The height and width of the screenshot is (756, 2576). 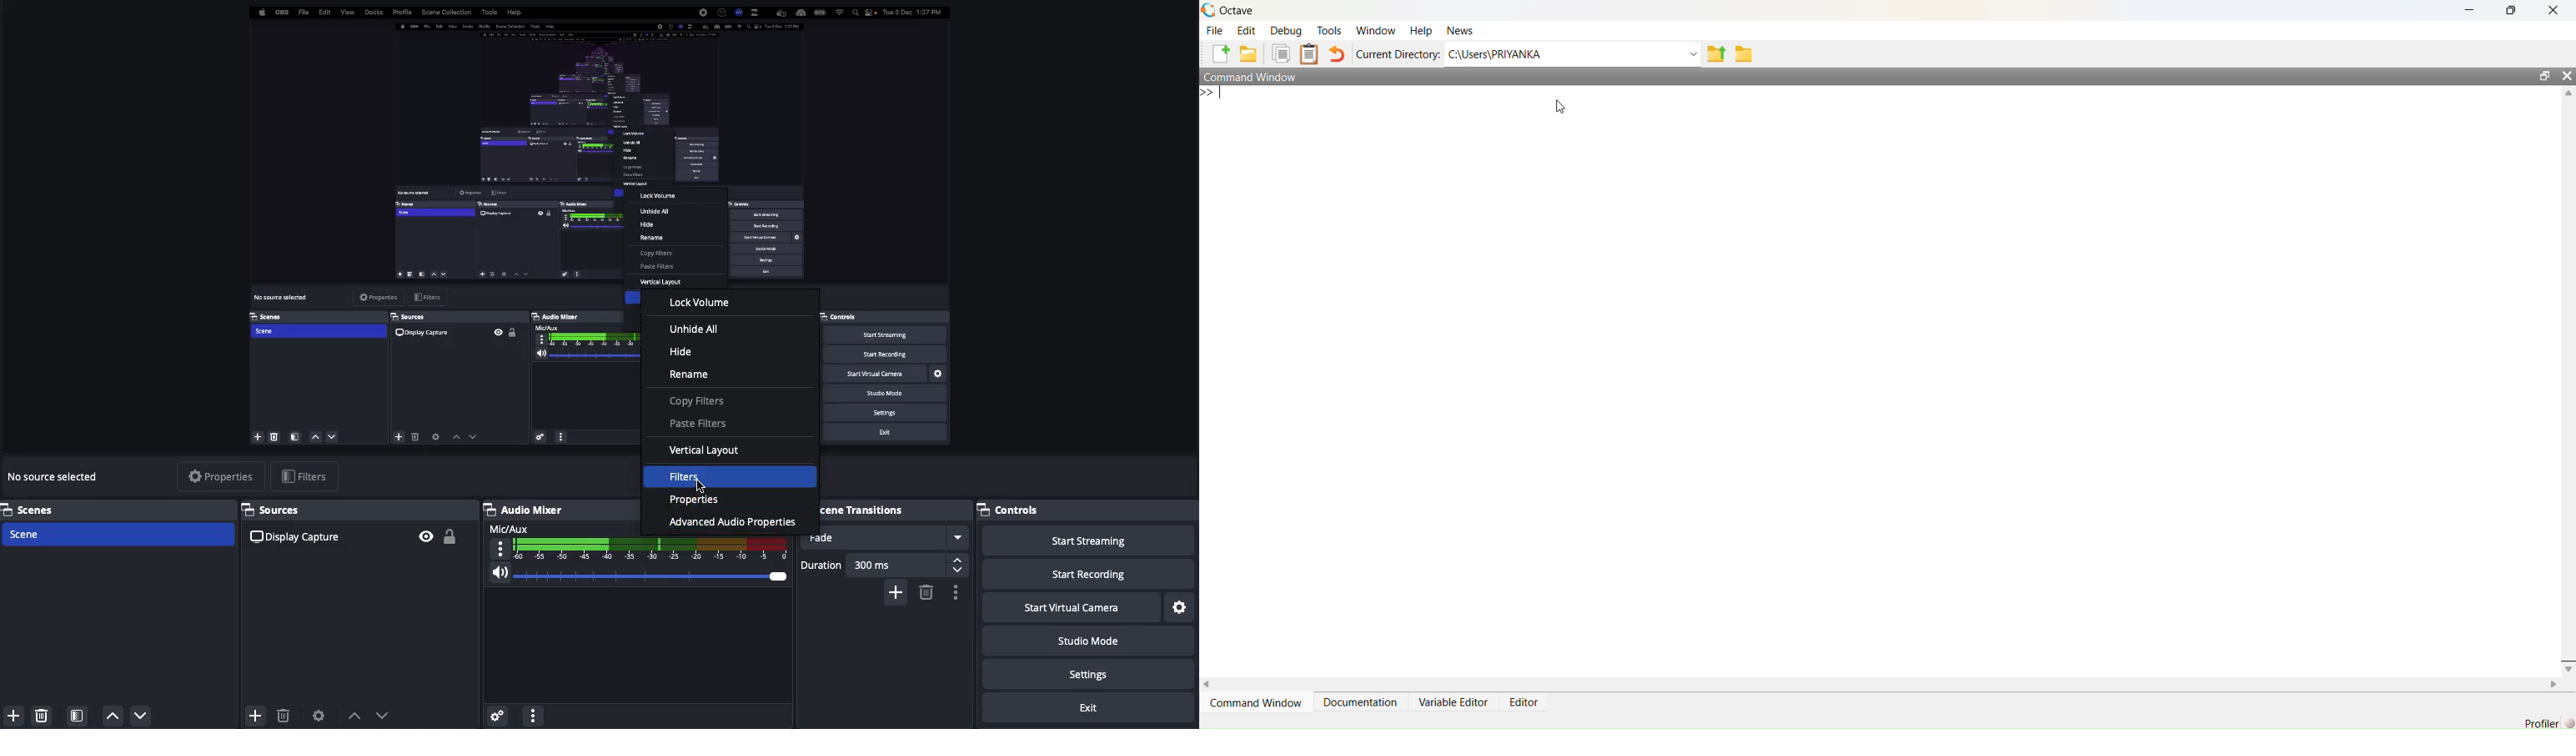 What do you see at coordinates (532, 714) in the screenshot?
I see `More` at bounding box center [532, 714].